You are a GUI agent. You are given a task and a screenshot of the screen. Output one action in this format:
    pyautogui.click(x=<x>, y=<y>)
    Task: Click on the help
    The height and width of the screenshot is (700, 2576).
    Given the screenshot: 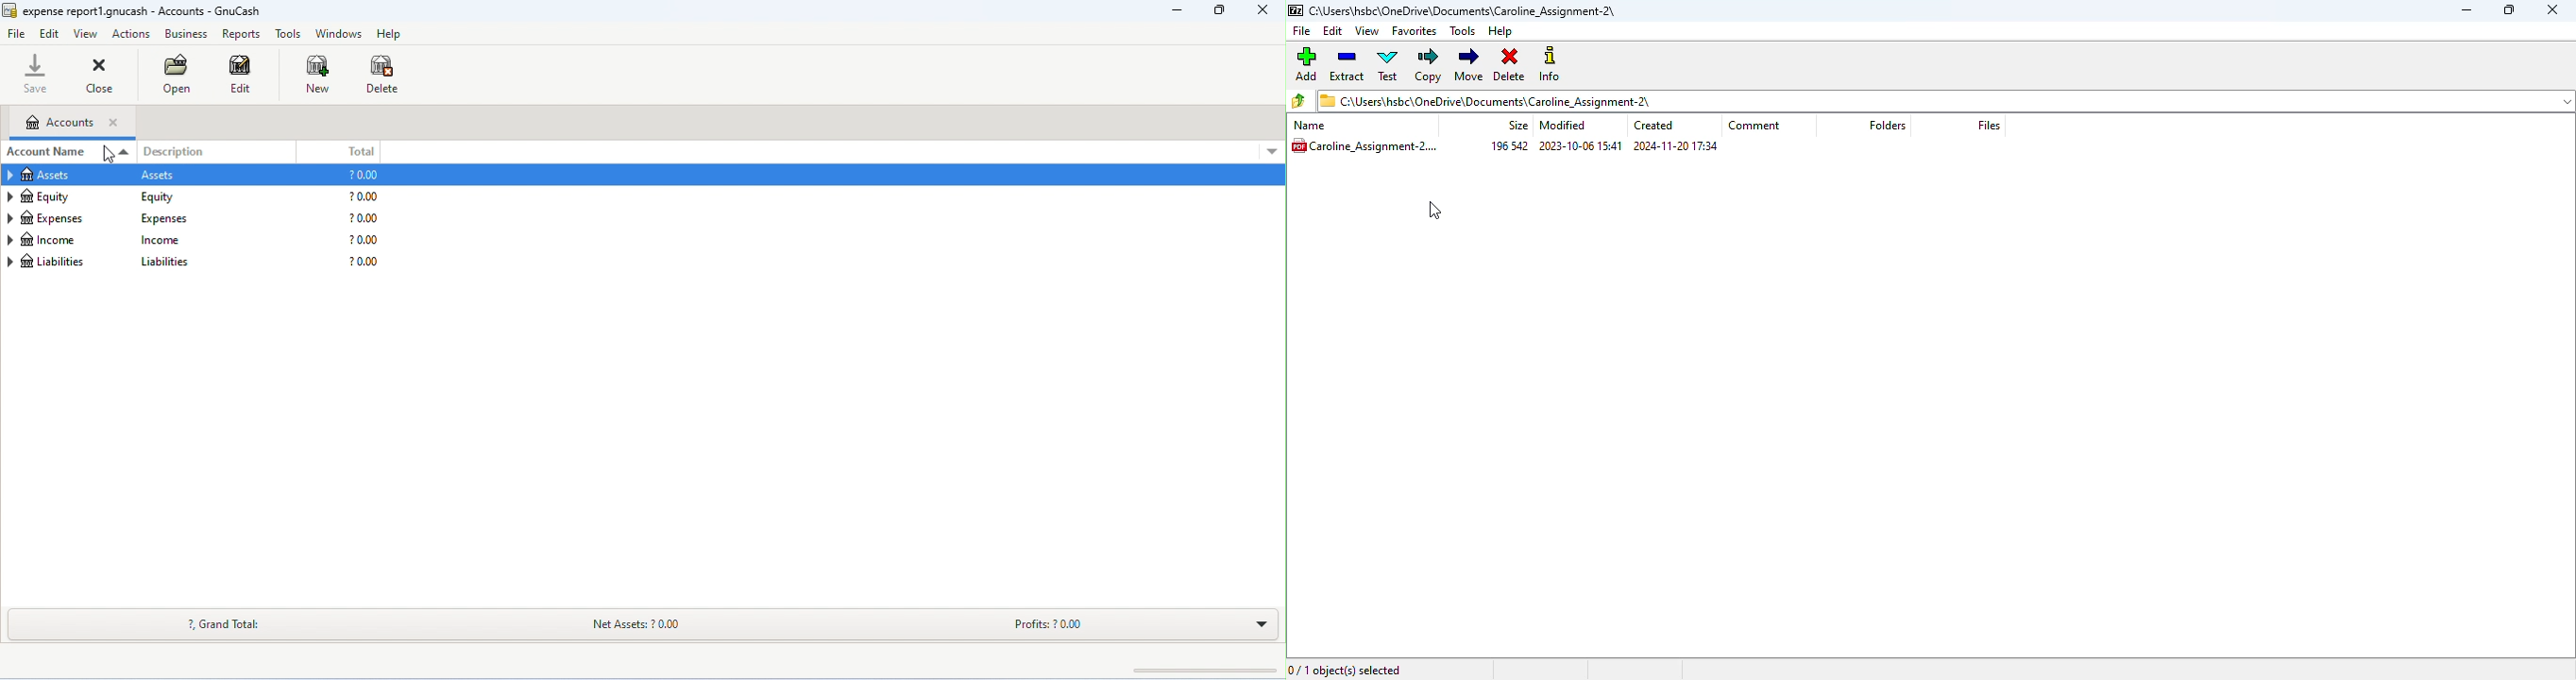 What is the action you would take?
    pyautogui.click(x=1499, y=31)
    